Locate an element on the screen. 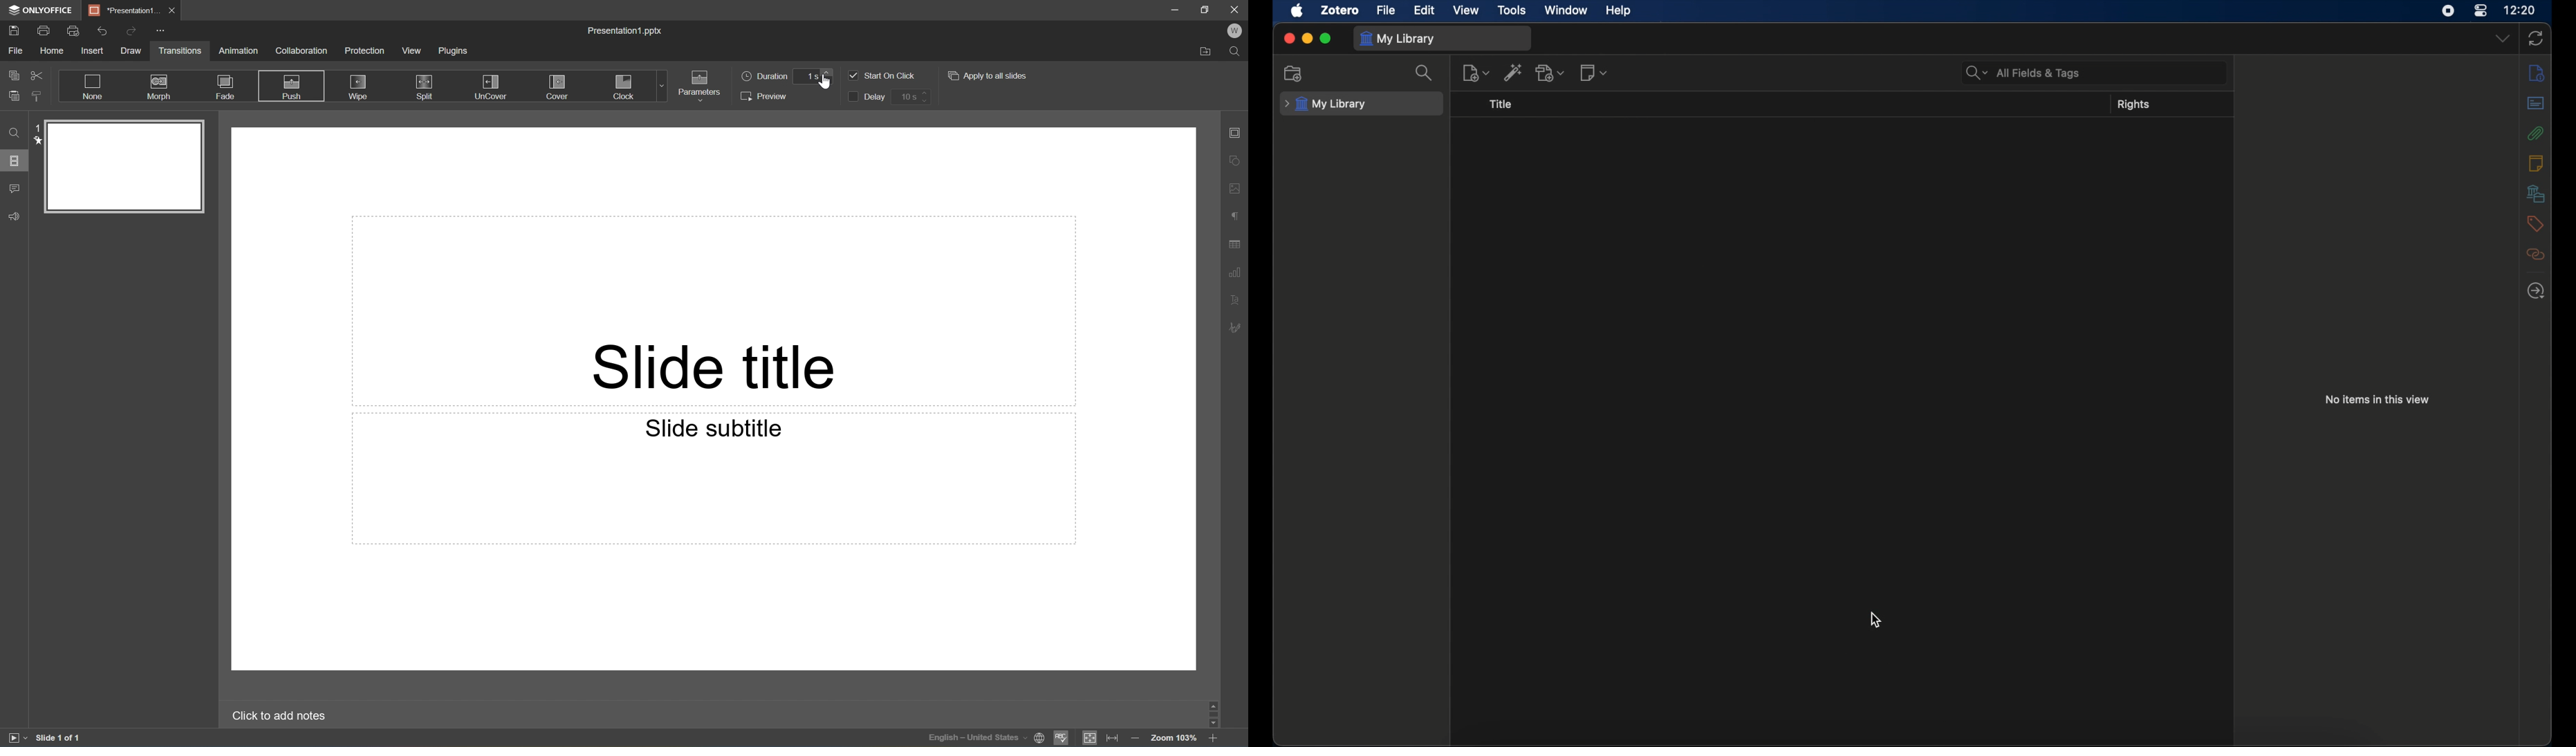 The width and height of the screenshot is (2576, 756). Preview is located at coordinates (765, 96).